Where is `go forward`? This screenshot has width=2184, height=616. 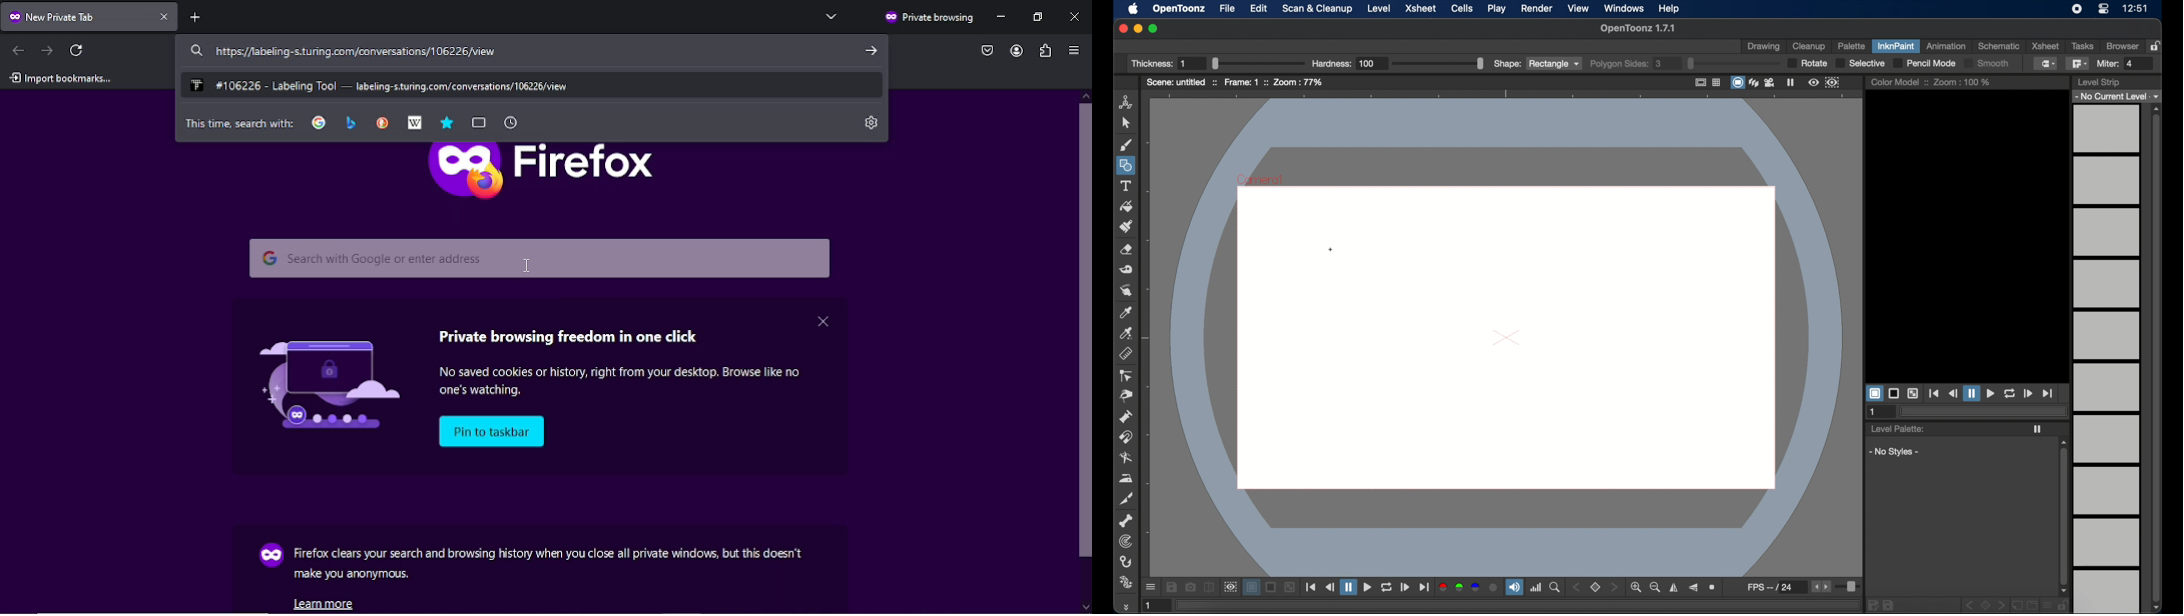 go forward is located at coordinates (47, 49).